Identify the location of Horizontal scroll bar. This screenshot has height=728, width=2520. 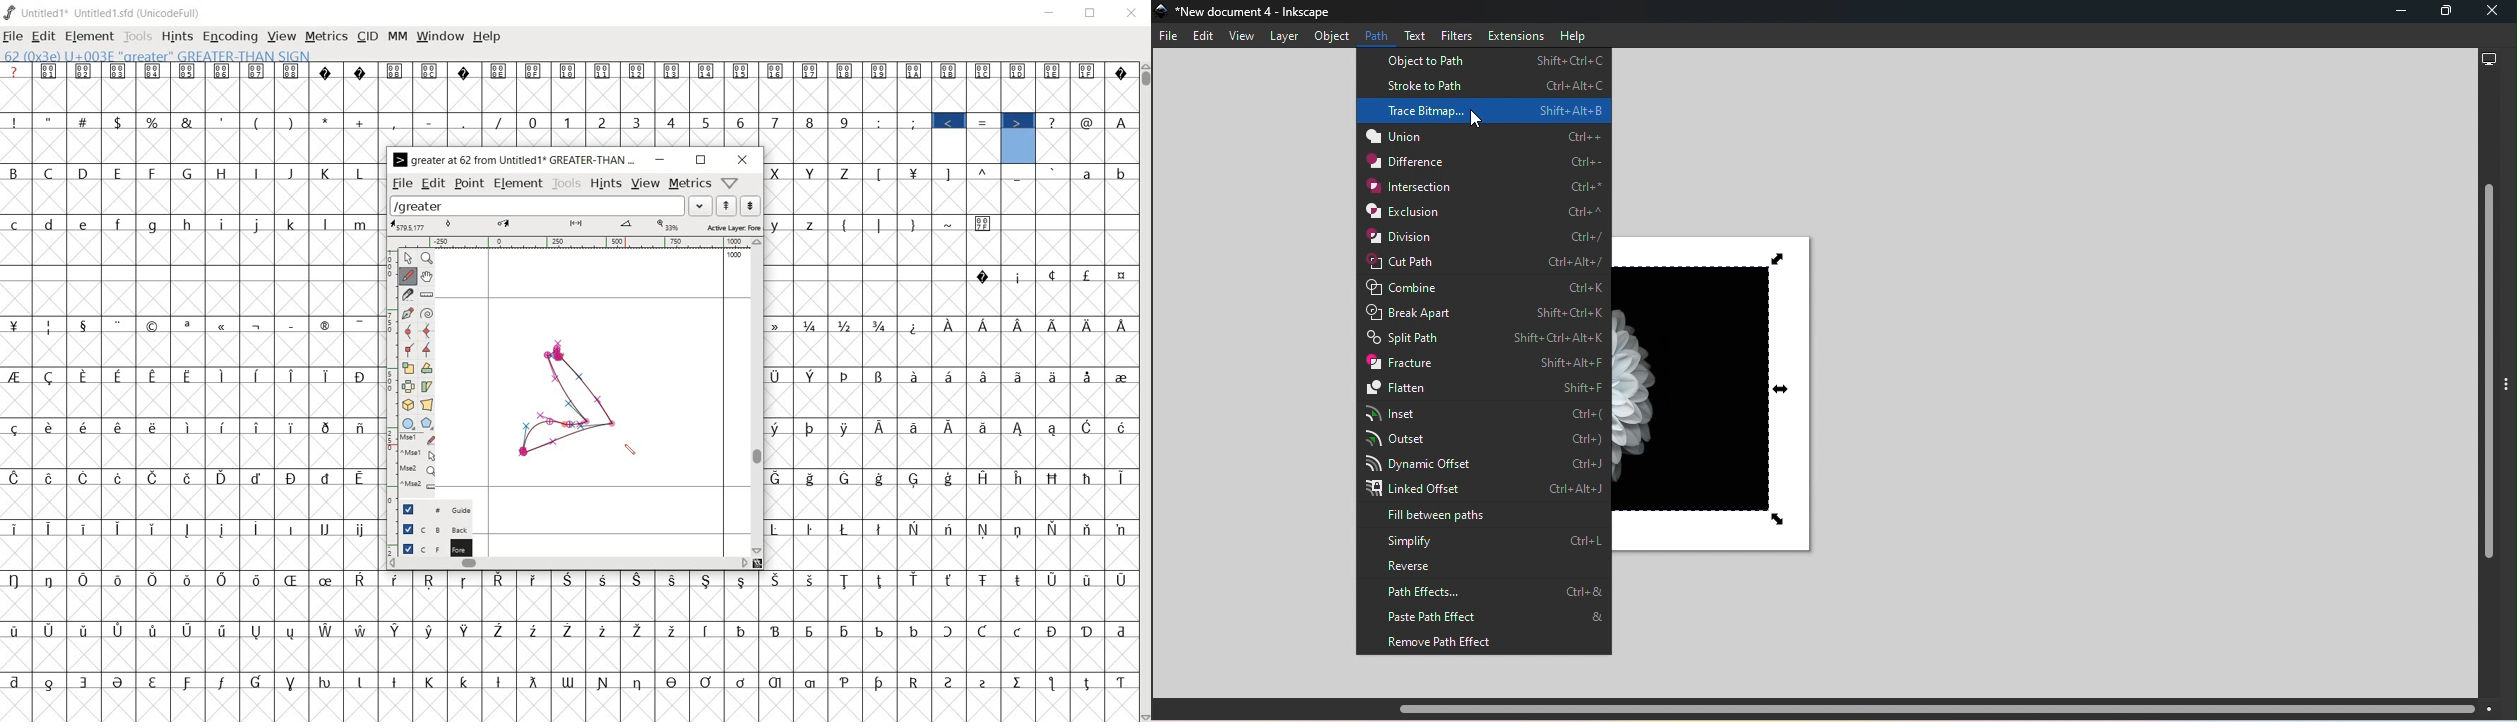
(1825, 709).